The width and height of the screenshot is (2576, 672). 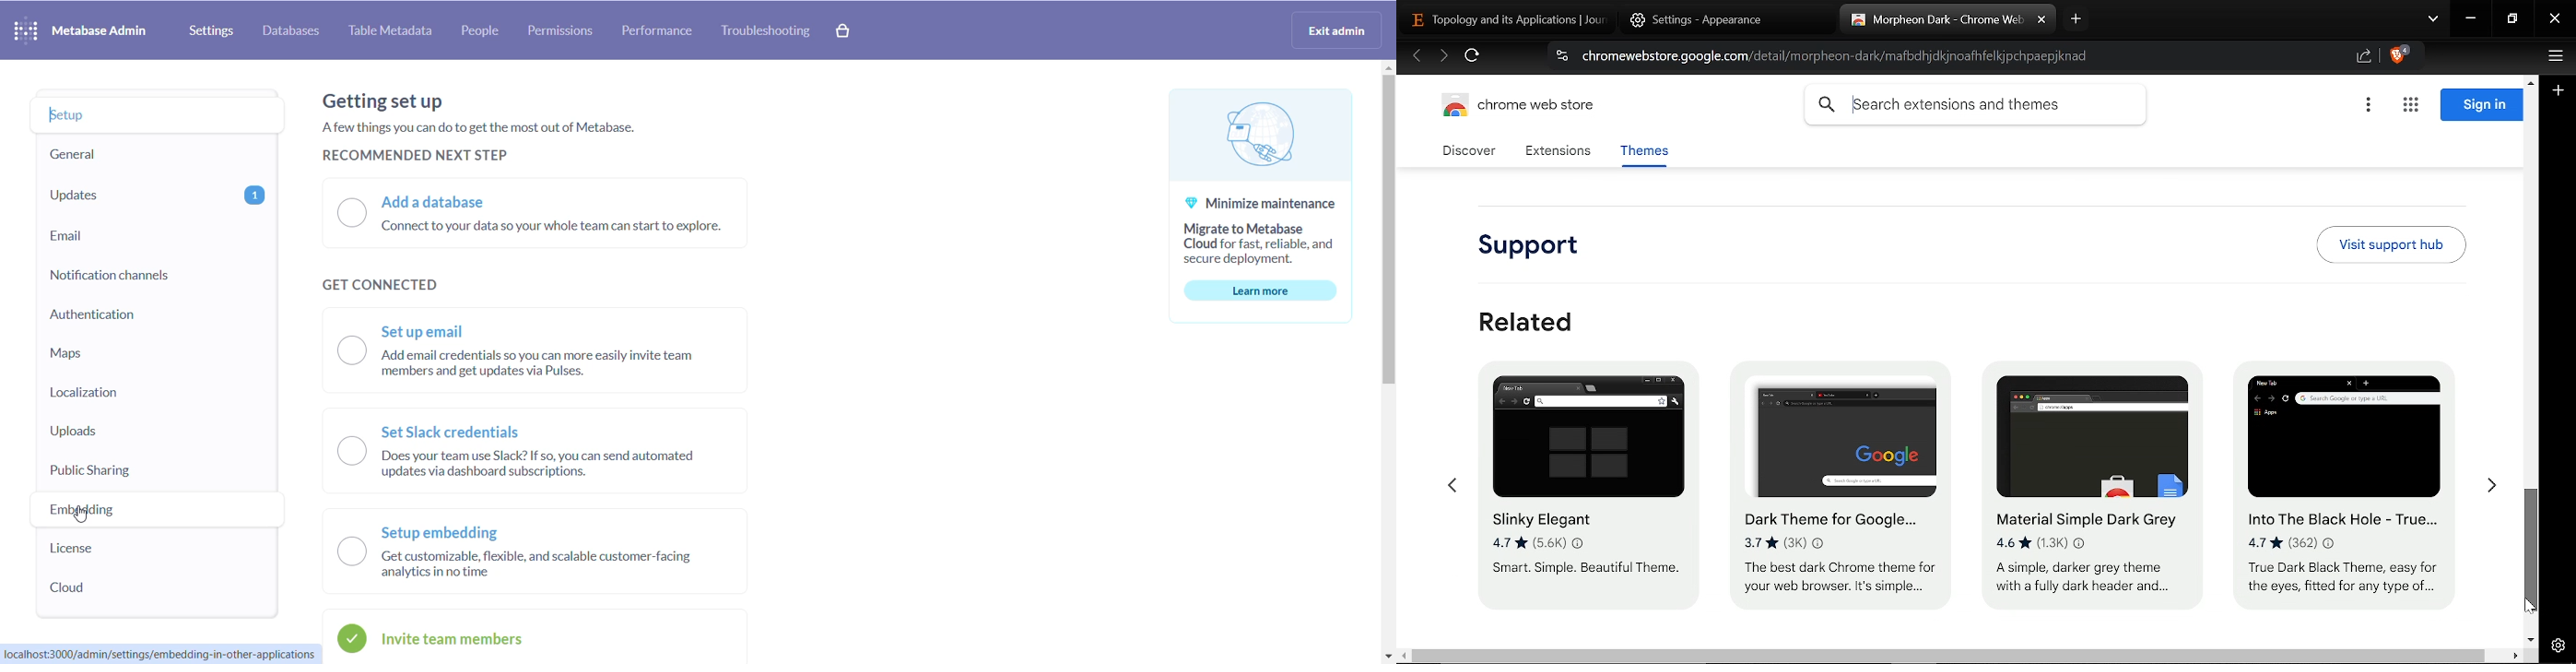 What do you see at coordinates (1560, 58) in the screenshot?
I see `Cite information` at bounding box center [1560, 58].